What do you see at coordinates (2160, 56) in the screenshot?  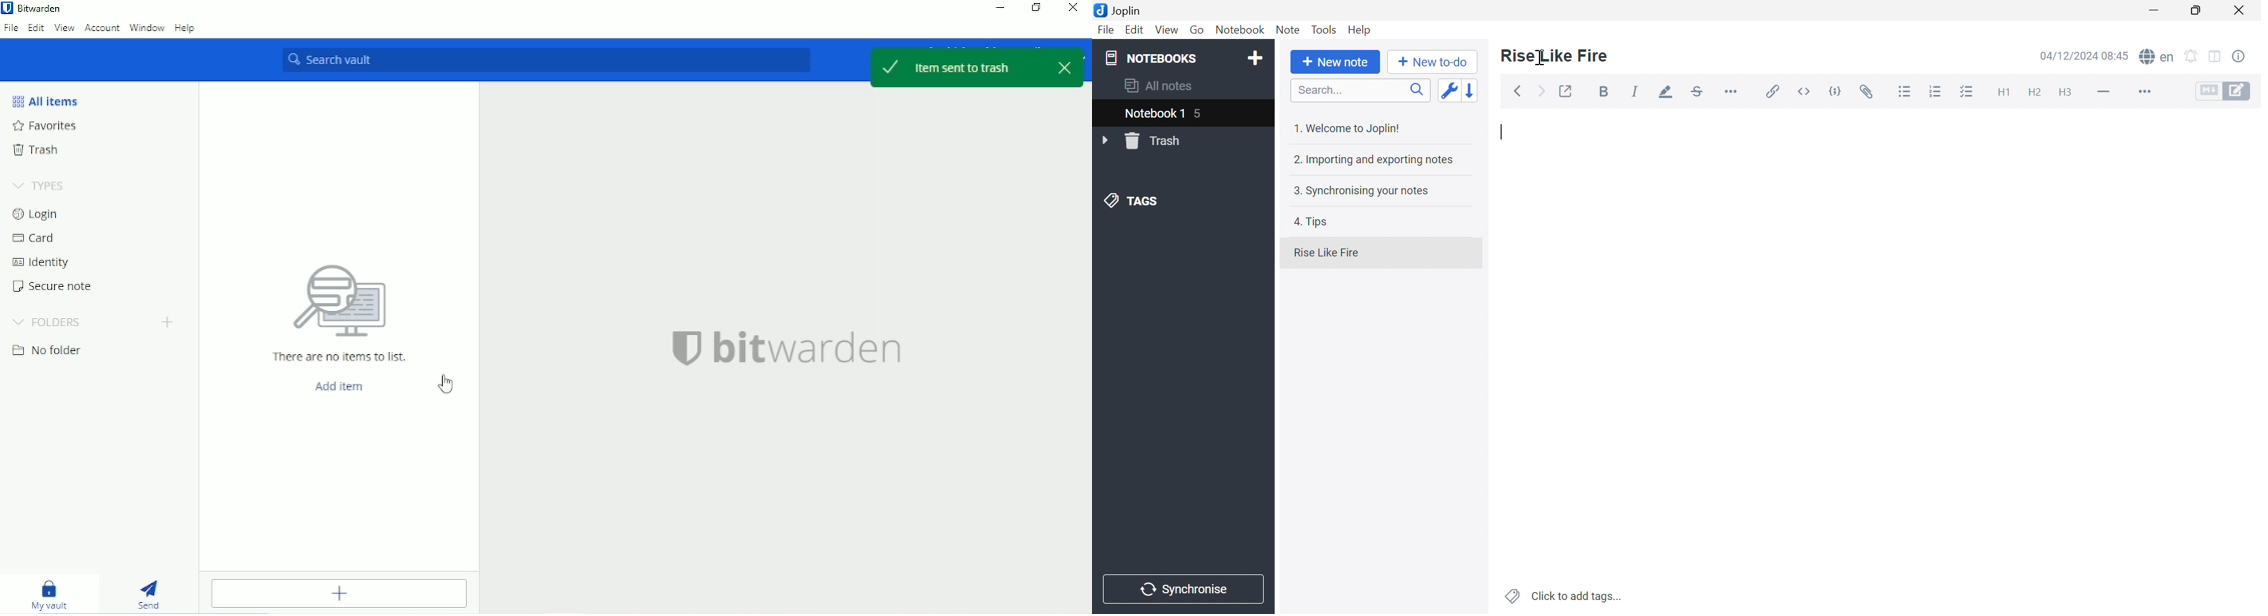 I see `Spell checker` at bounding box center [2160, 56].